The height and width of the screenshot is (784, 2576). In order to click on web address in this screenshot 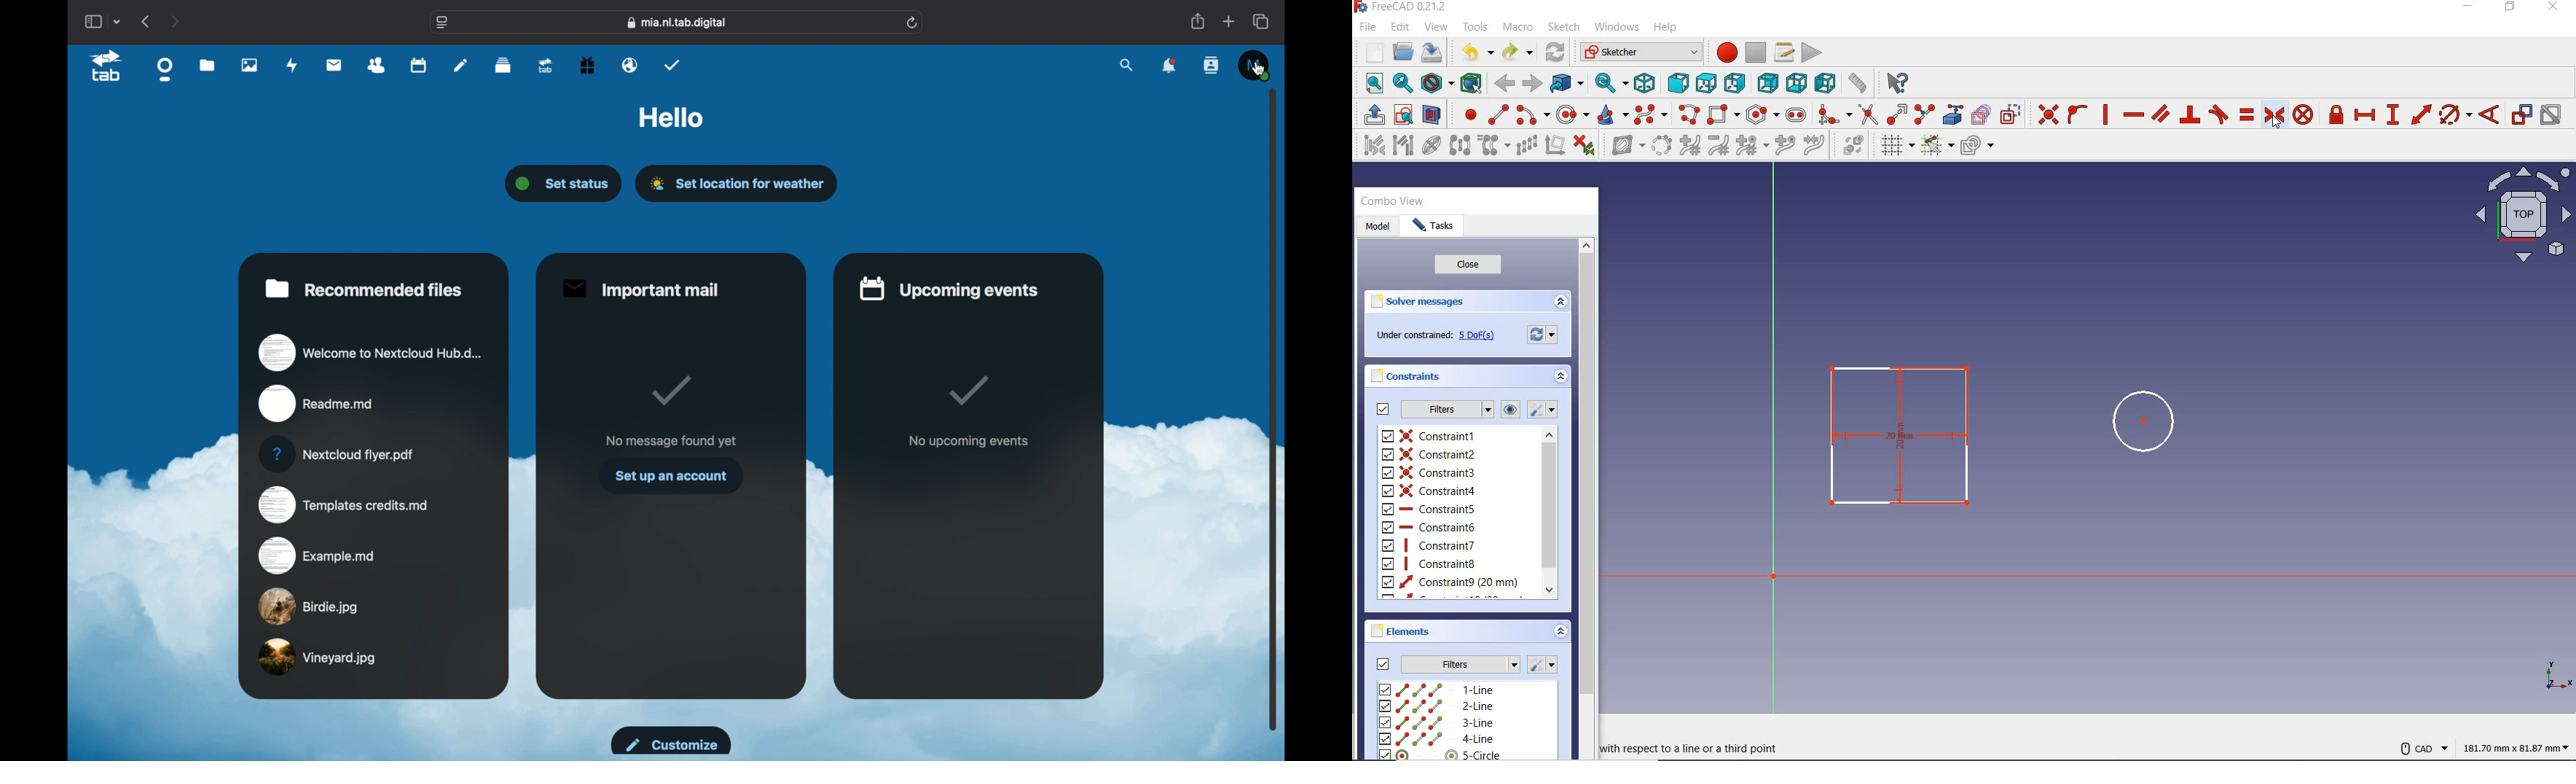, I will do `click(677, 22)`.